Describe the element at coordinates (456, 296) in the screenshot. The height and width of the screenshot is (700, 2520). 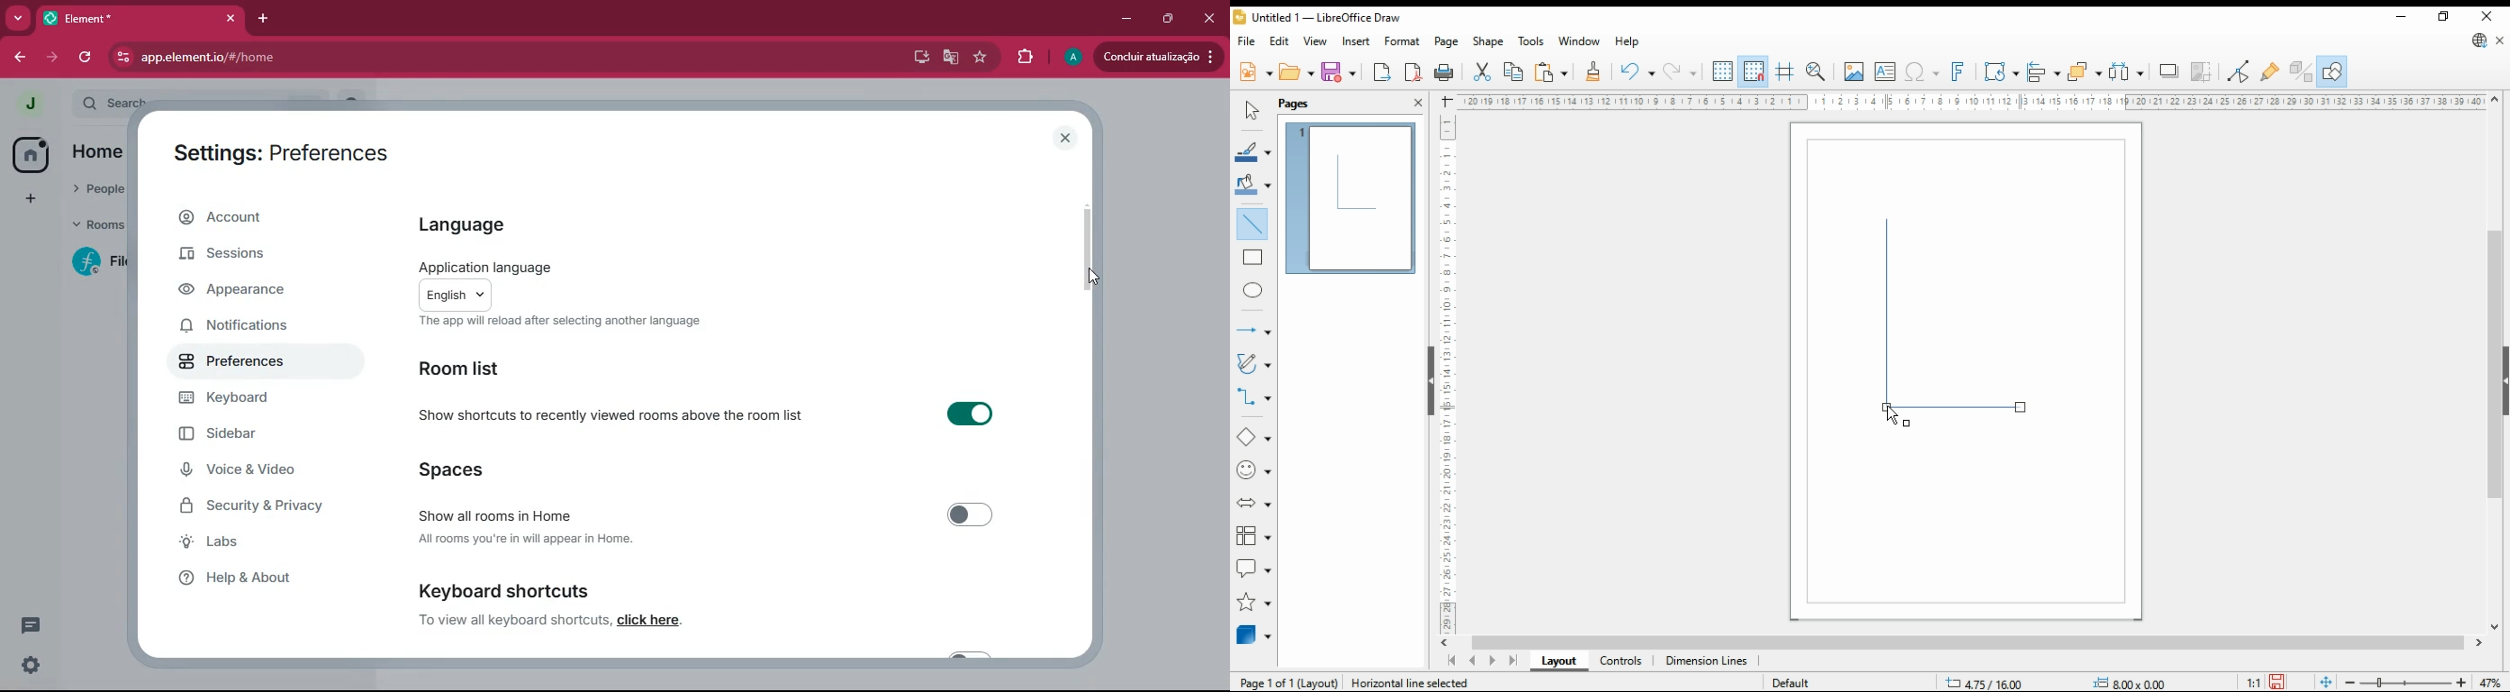
I see `english` at that location.